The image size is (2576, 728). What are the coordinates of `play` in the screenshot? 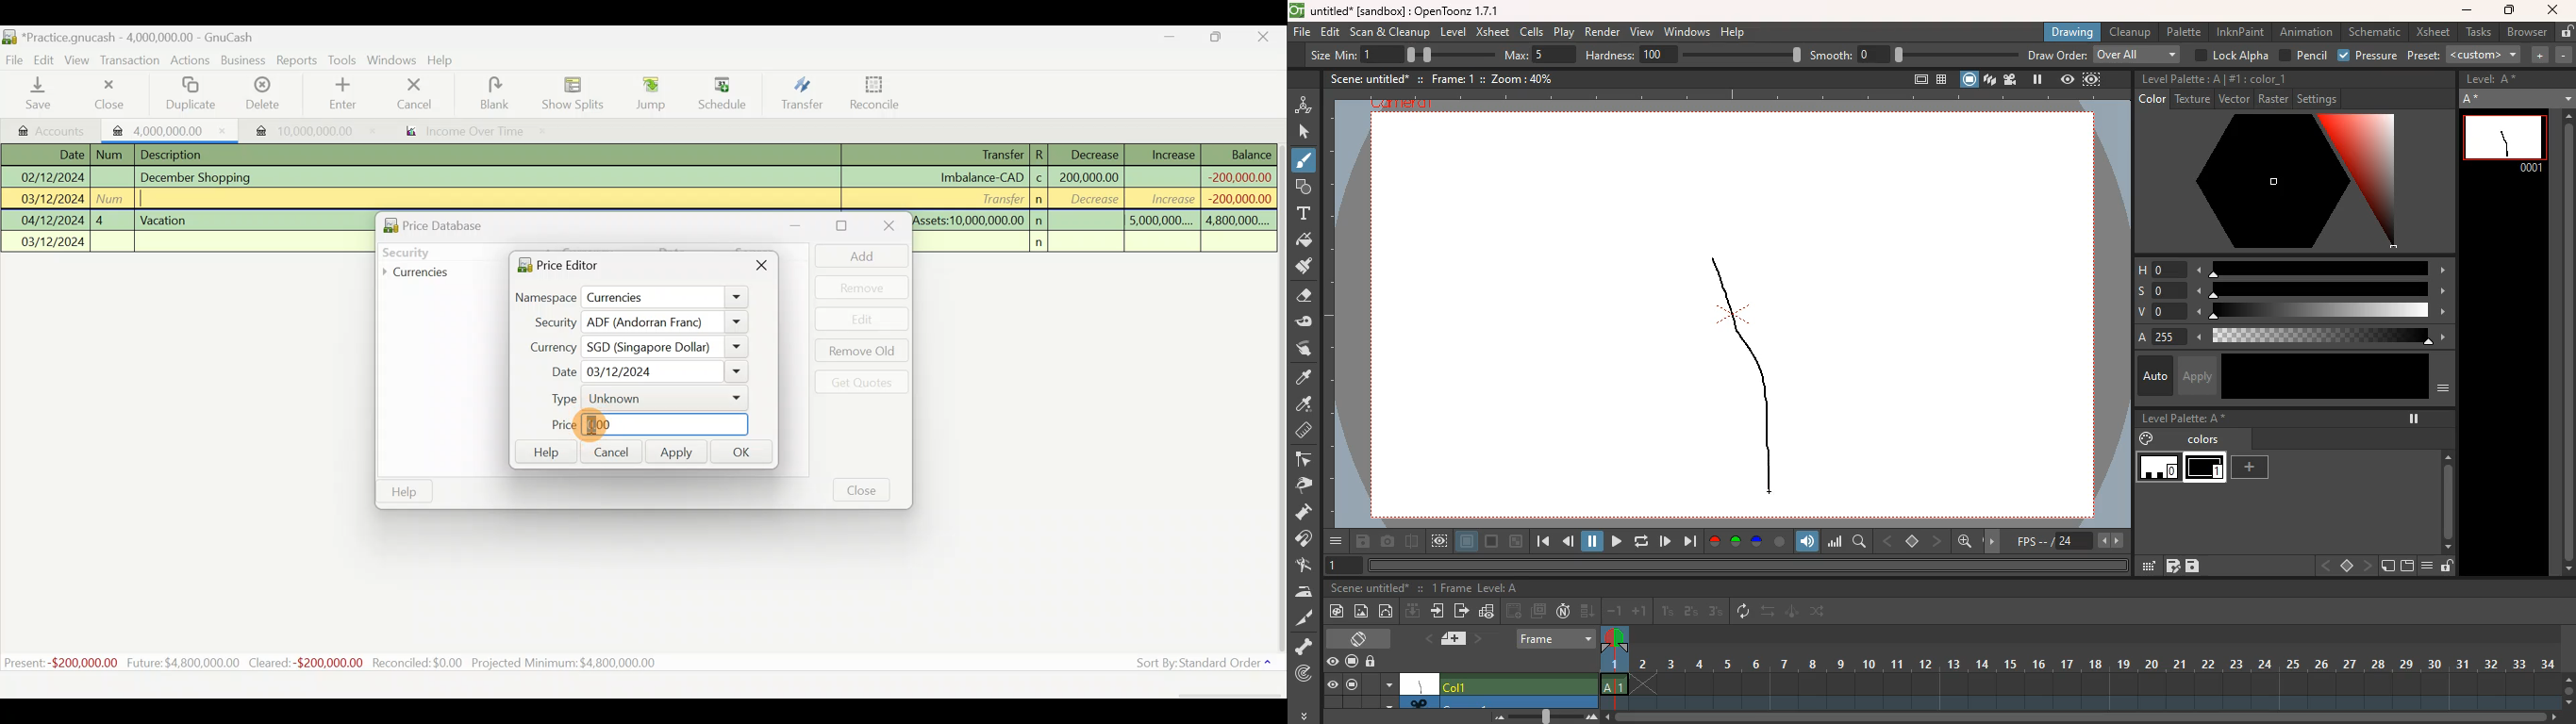 It's located at (1563, 32).